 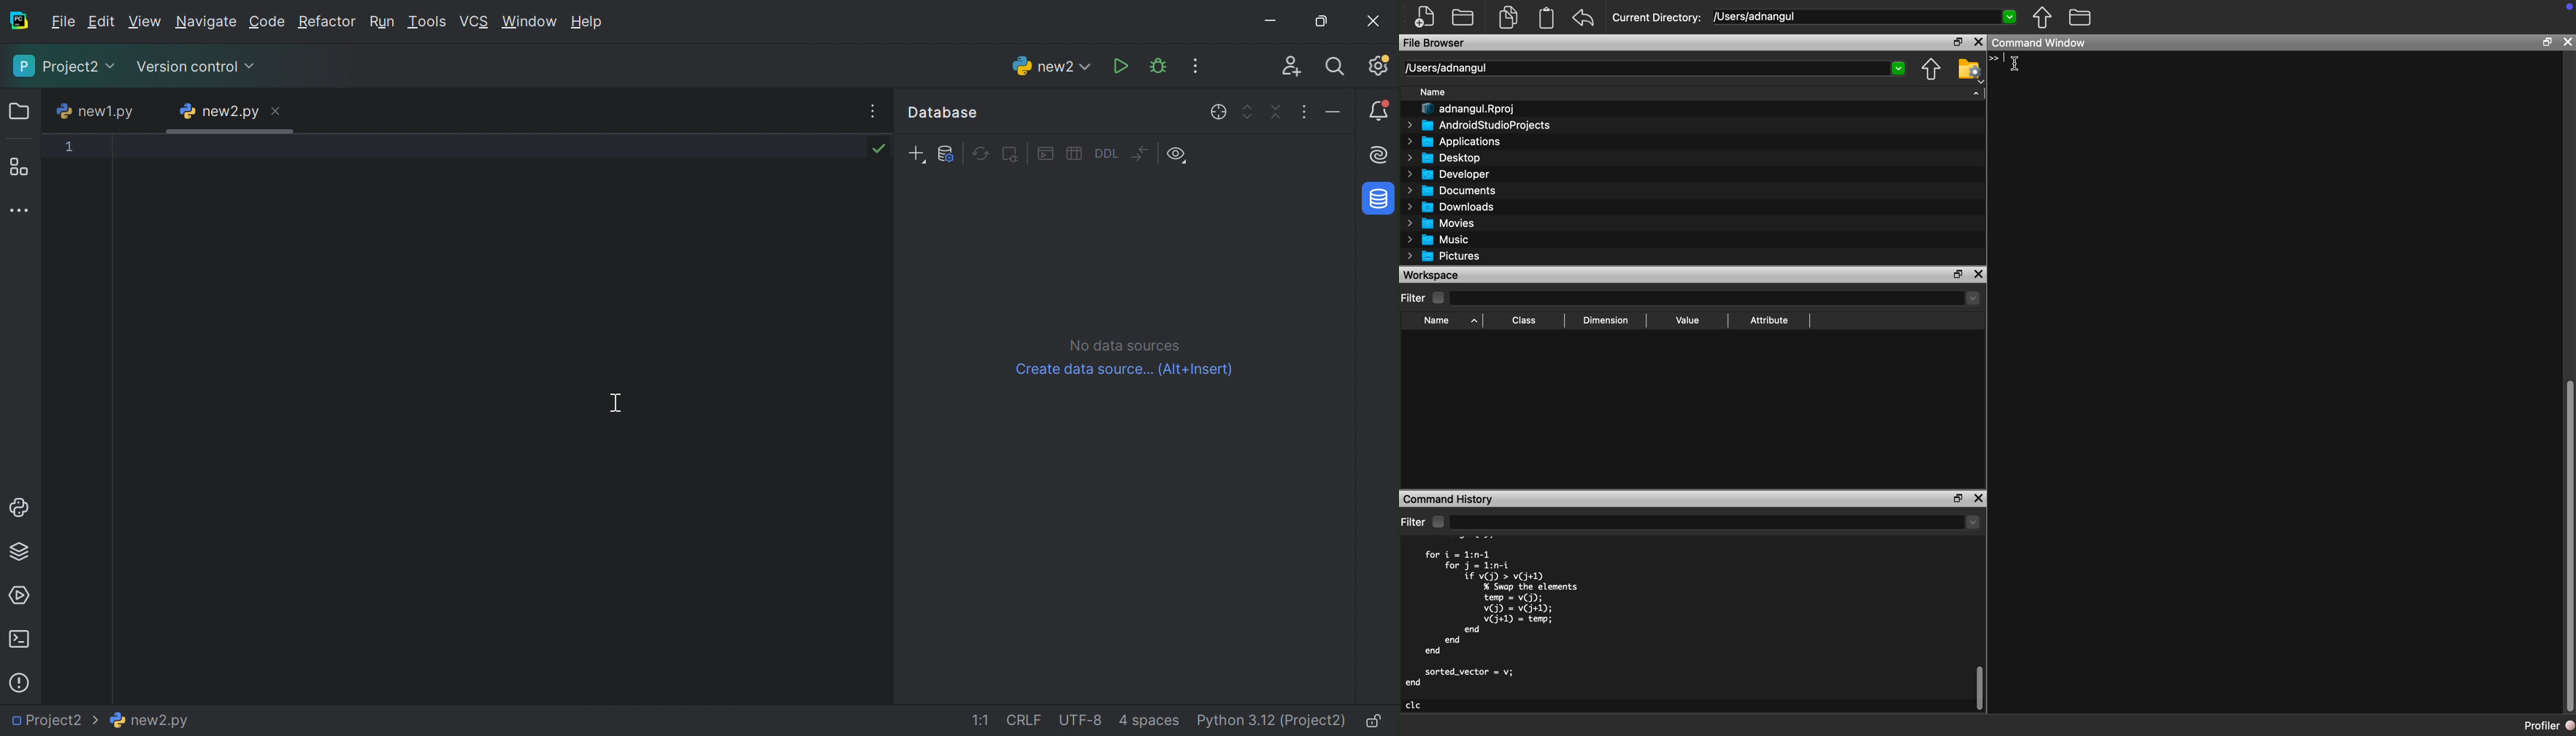 I want to click on Python Console, so click(x=20, y=509).